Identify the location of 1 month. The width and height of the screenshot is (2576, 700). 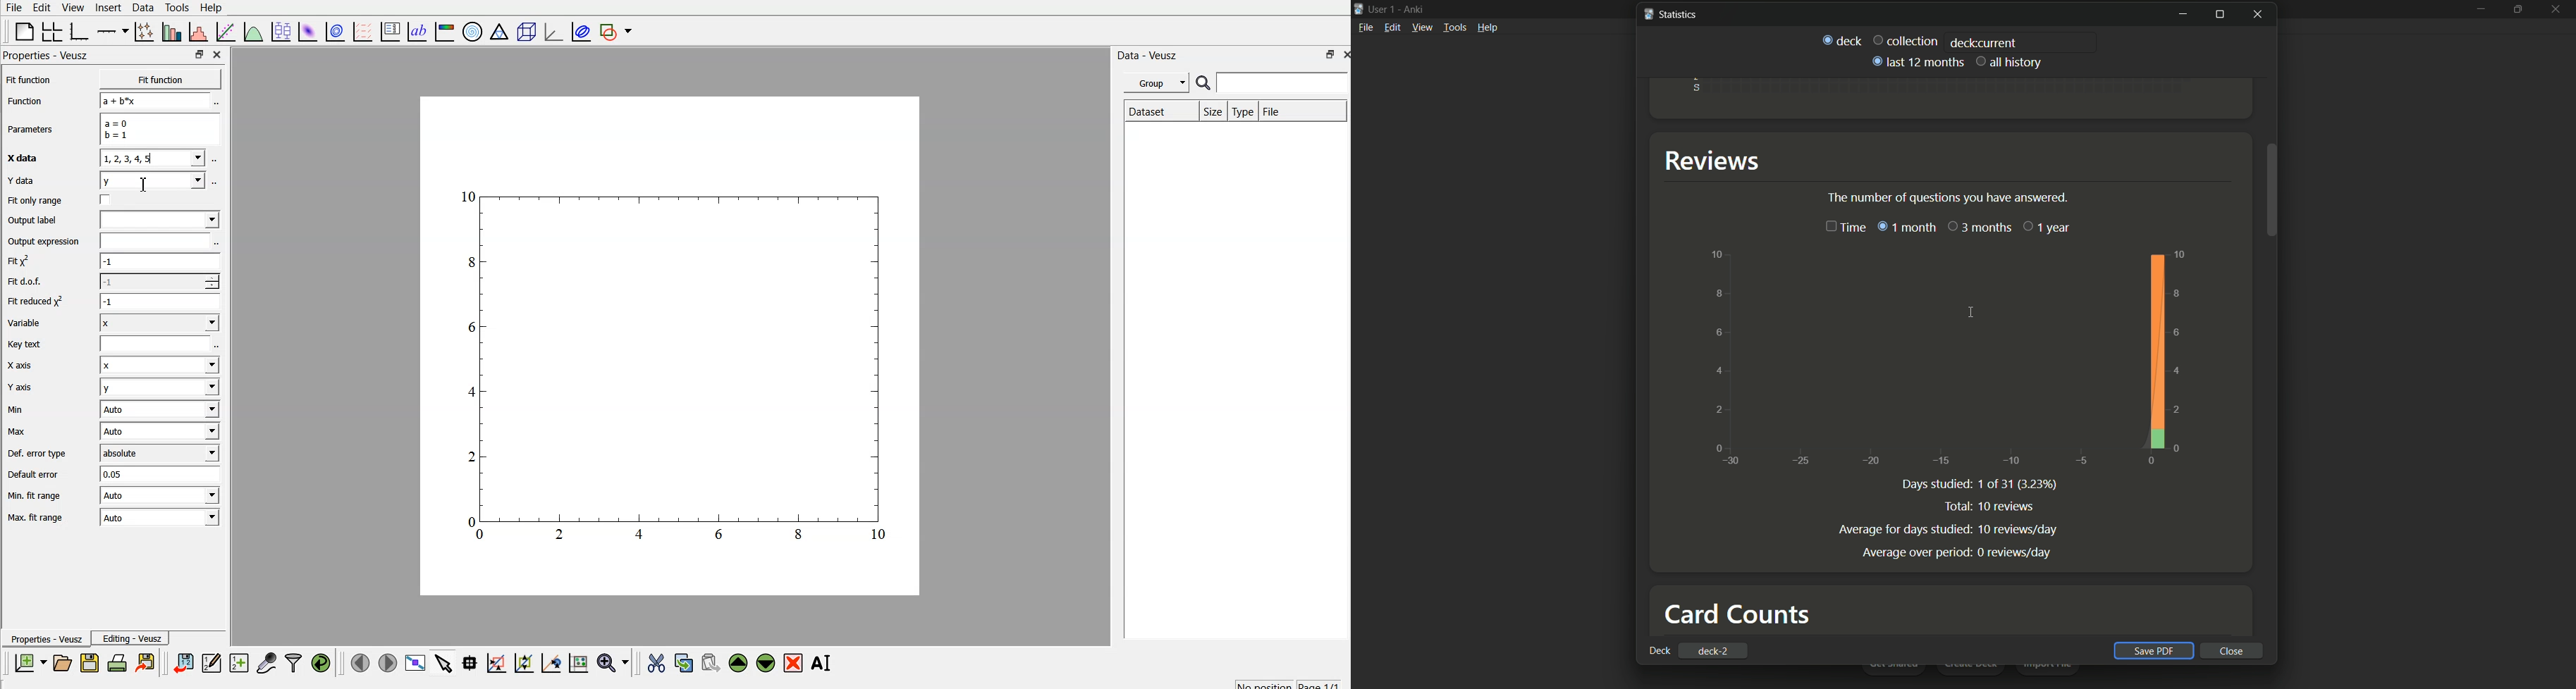
(1906, 227).